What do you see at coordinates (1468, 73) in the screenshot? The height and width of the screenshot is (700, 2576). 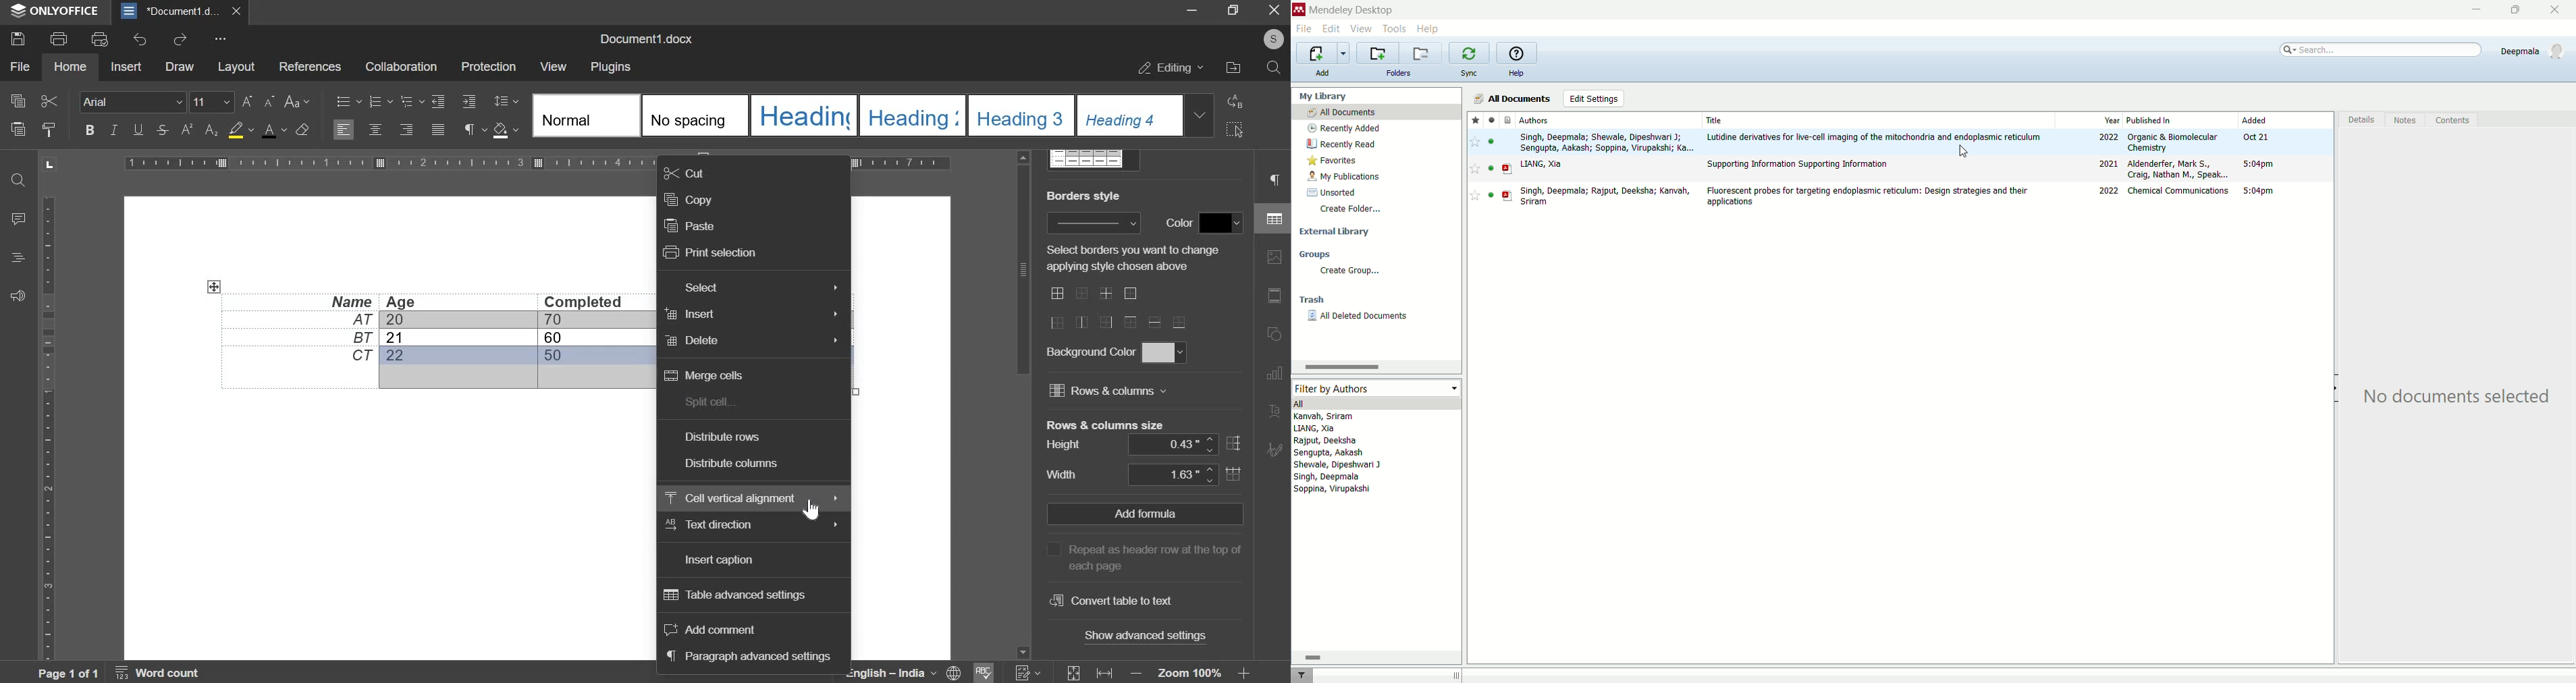 I see `sync` at bounding box center [1468, 73].